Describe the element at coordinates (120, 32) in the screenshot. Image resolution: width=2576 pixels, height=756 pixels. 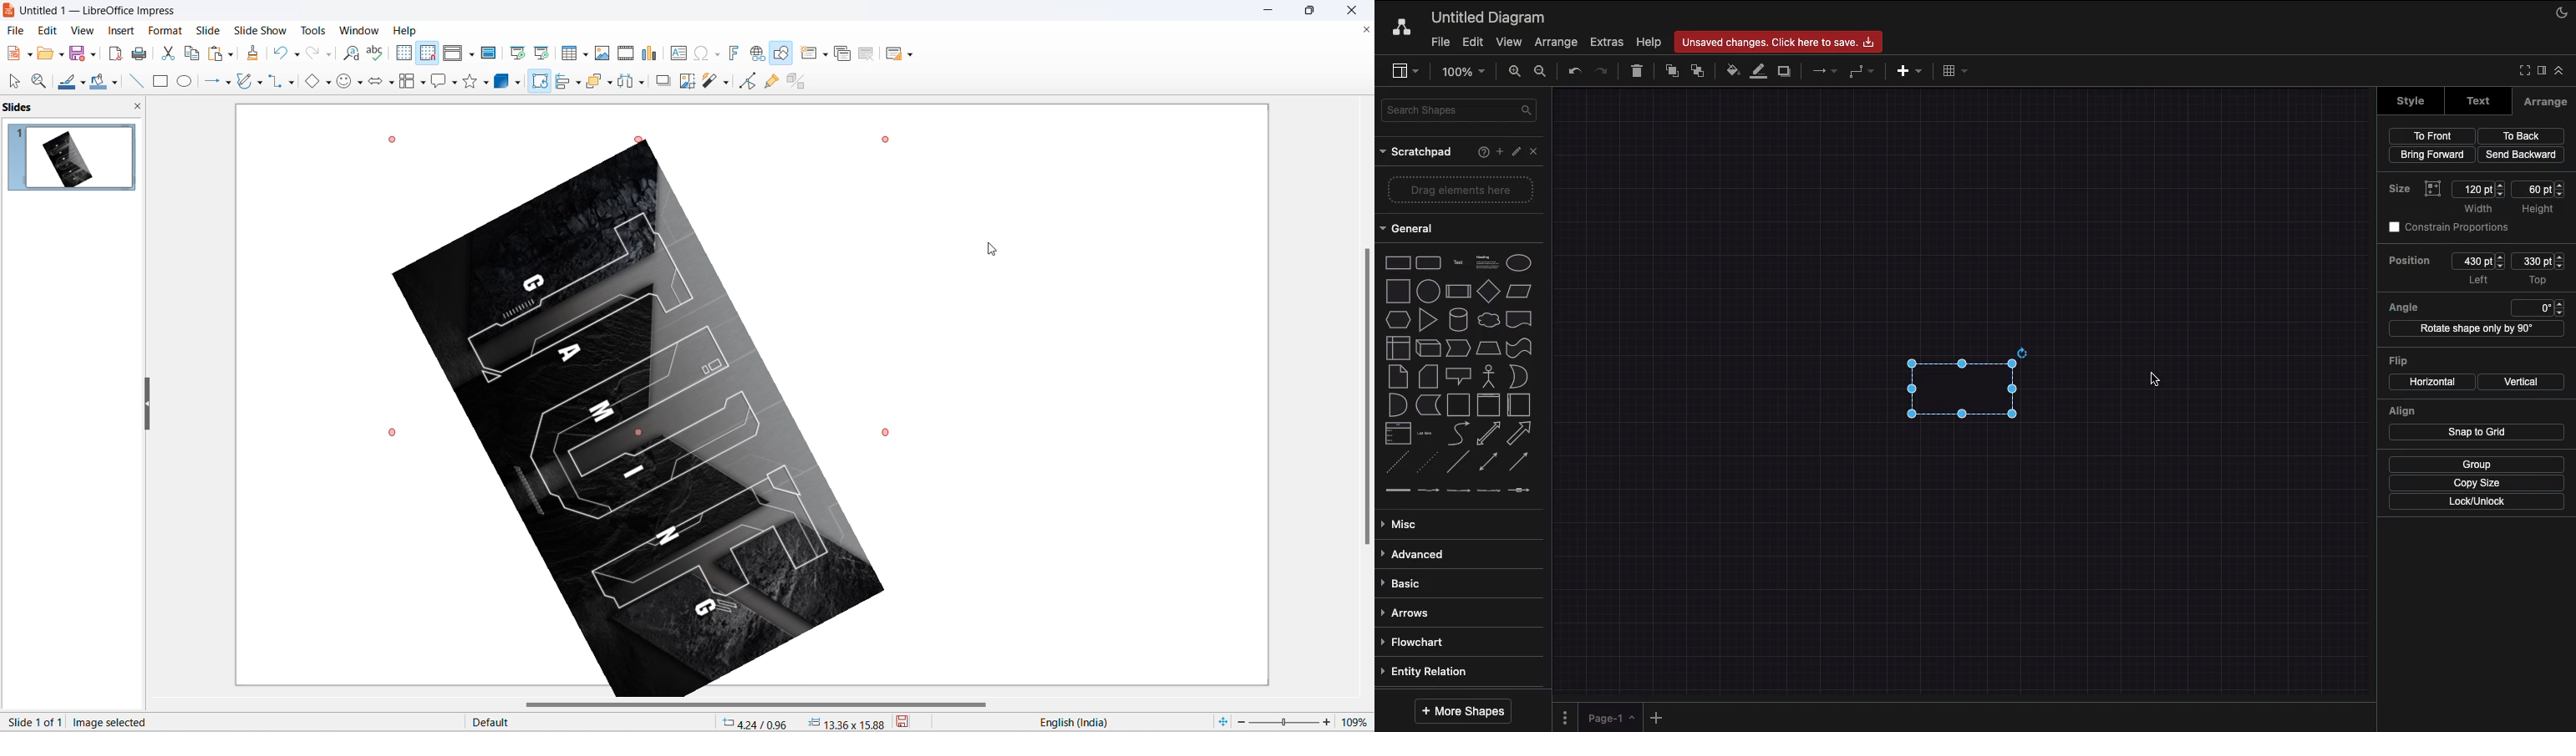
I see `insert` at that location.